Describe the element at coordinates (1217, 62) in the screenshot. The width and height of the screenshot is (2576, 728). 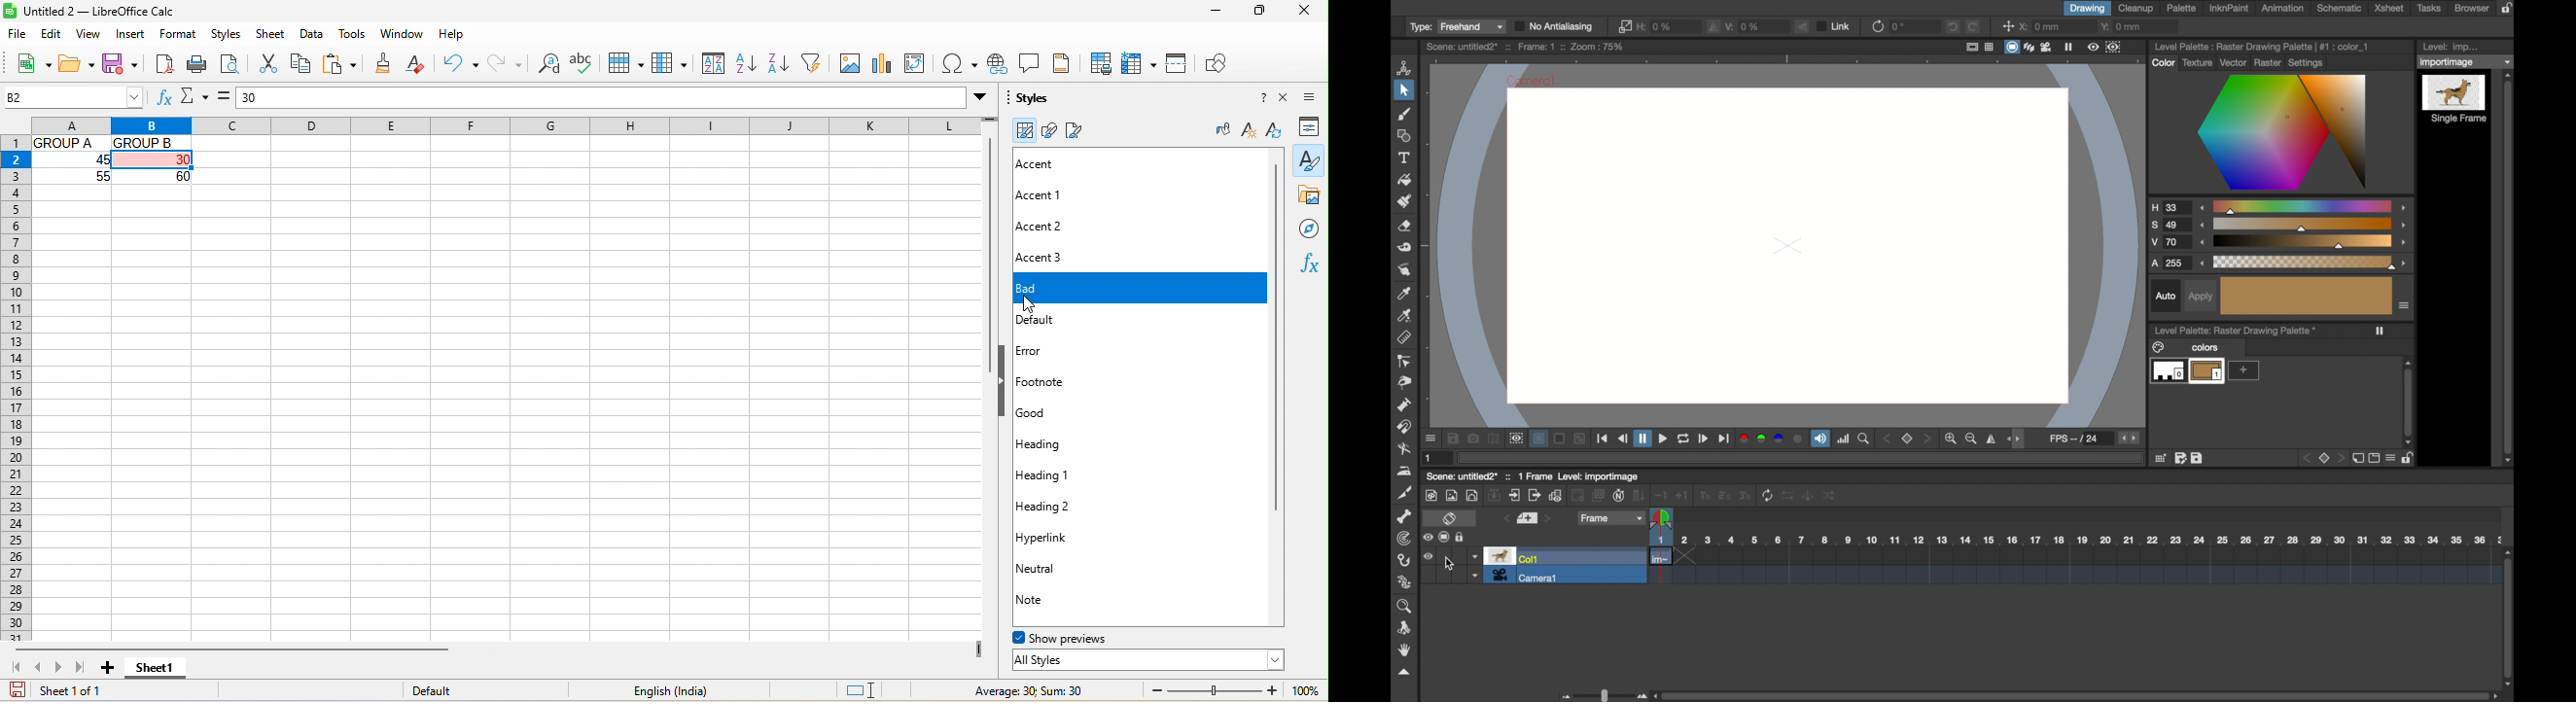
I see `show draw function` at that location.